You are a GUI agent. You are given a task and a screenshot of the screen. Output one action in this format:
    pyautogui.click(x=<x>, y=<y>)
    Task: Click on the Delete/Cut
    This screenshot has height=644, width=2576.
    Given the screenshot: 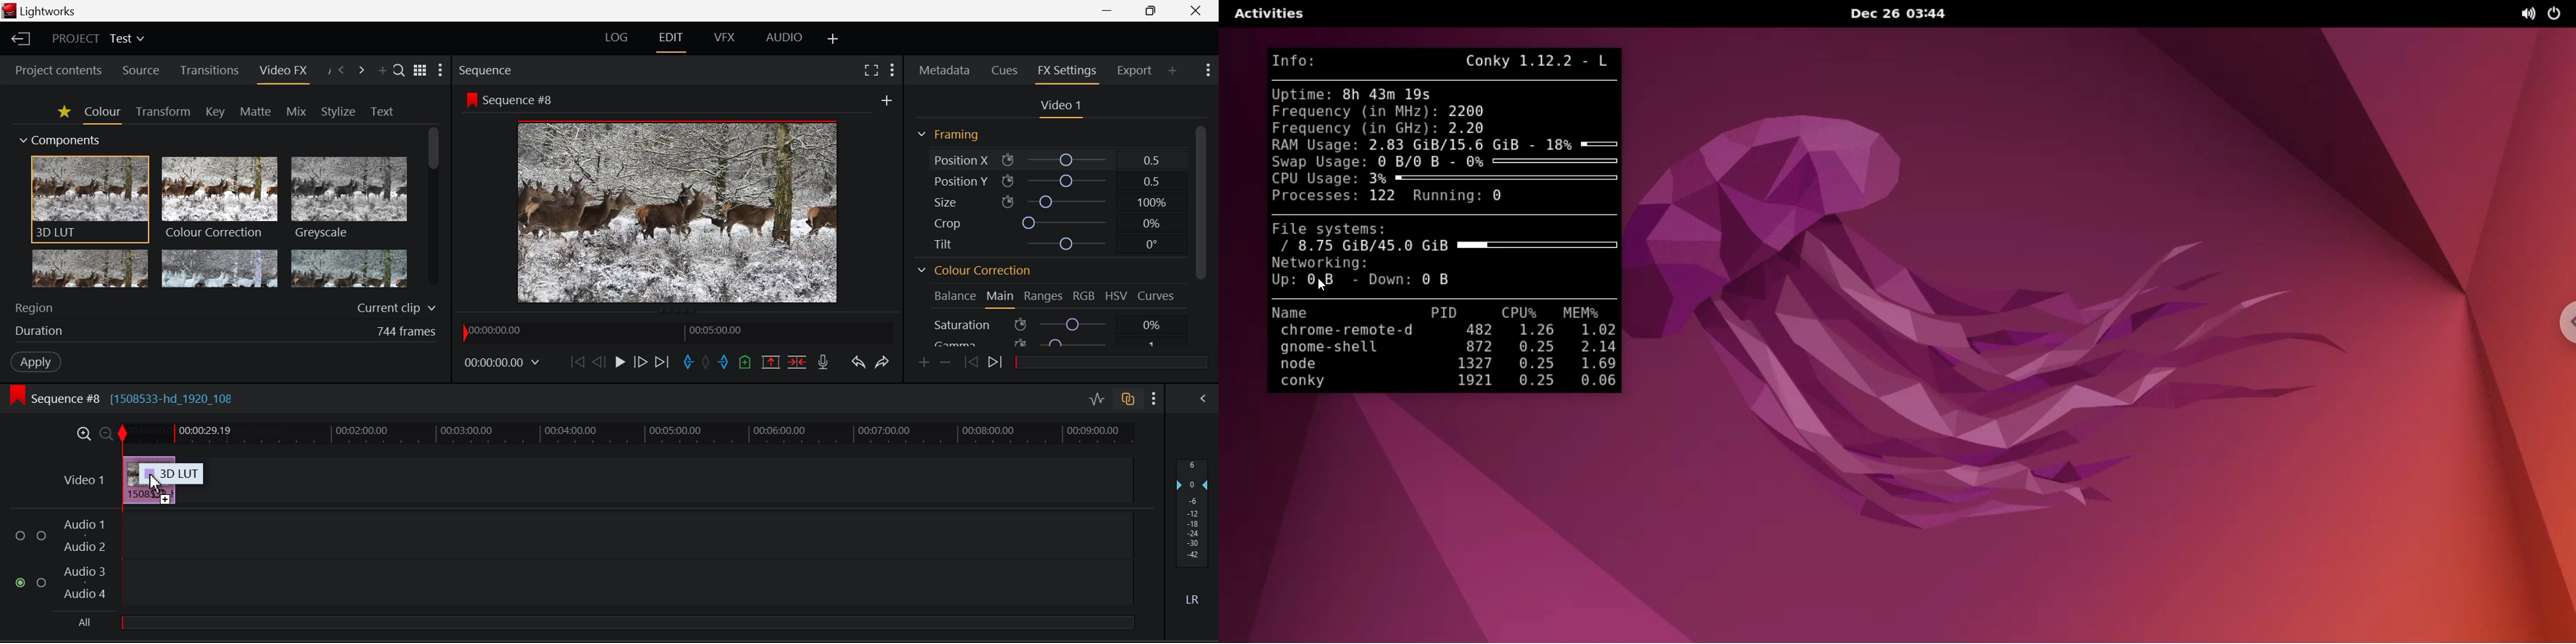 What is the action you would take?
    pyautogui.click(x=799, y=362)
    